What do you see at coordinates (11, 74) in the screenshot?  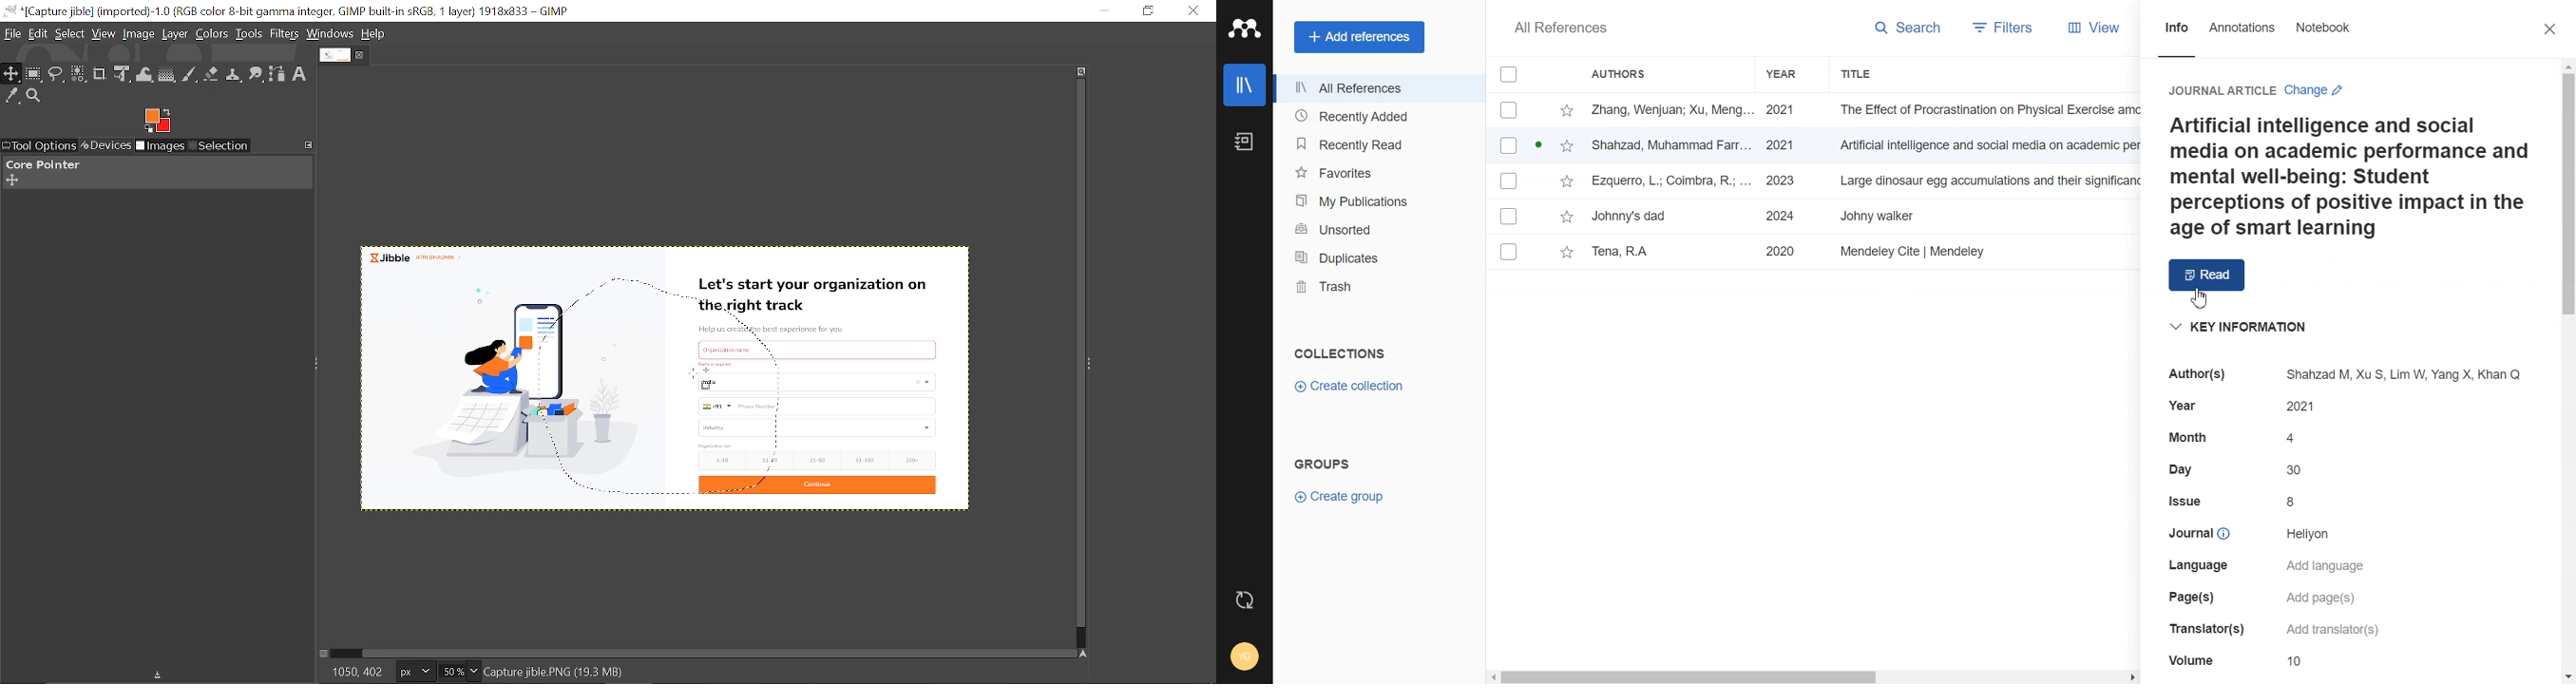 I see `Move tool` at bounding box center [11, 74].